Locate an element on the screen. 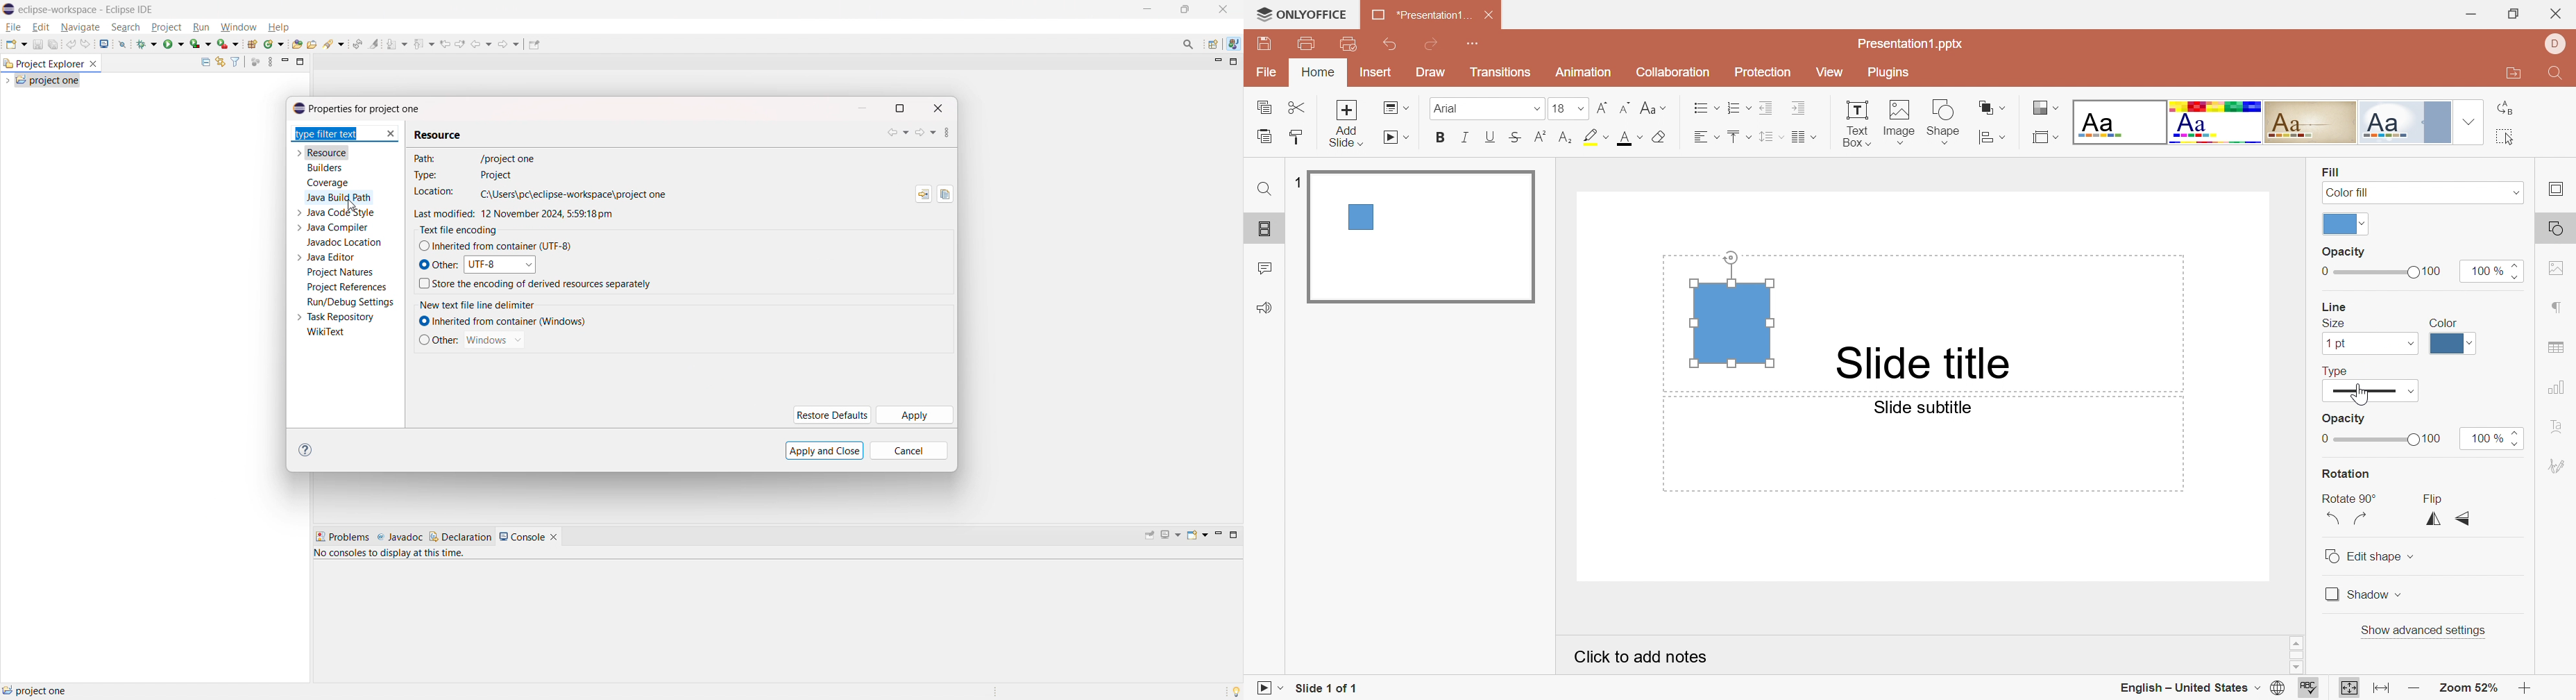 The height and width of the screenshot is (700, 2576). minimize is located at coordinates (1185, 10).